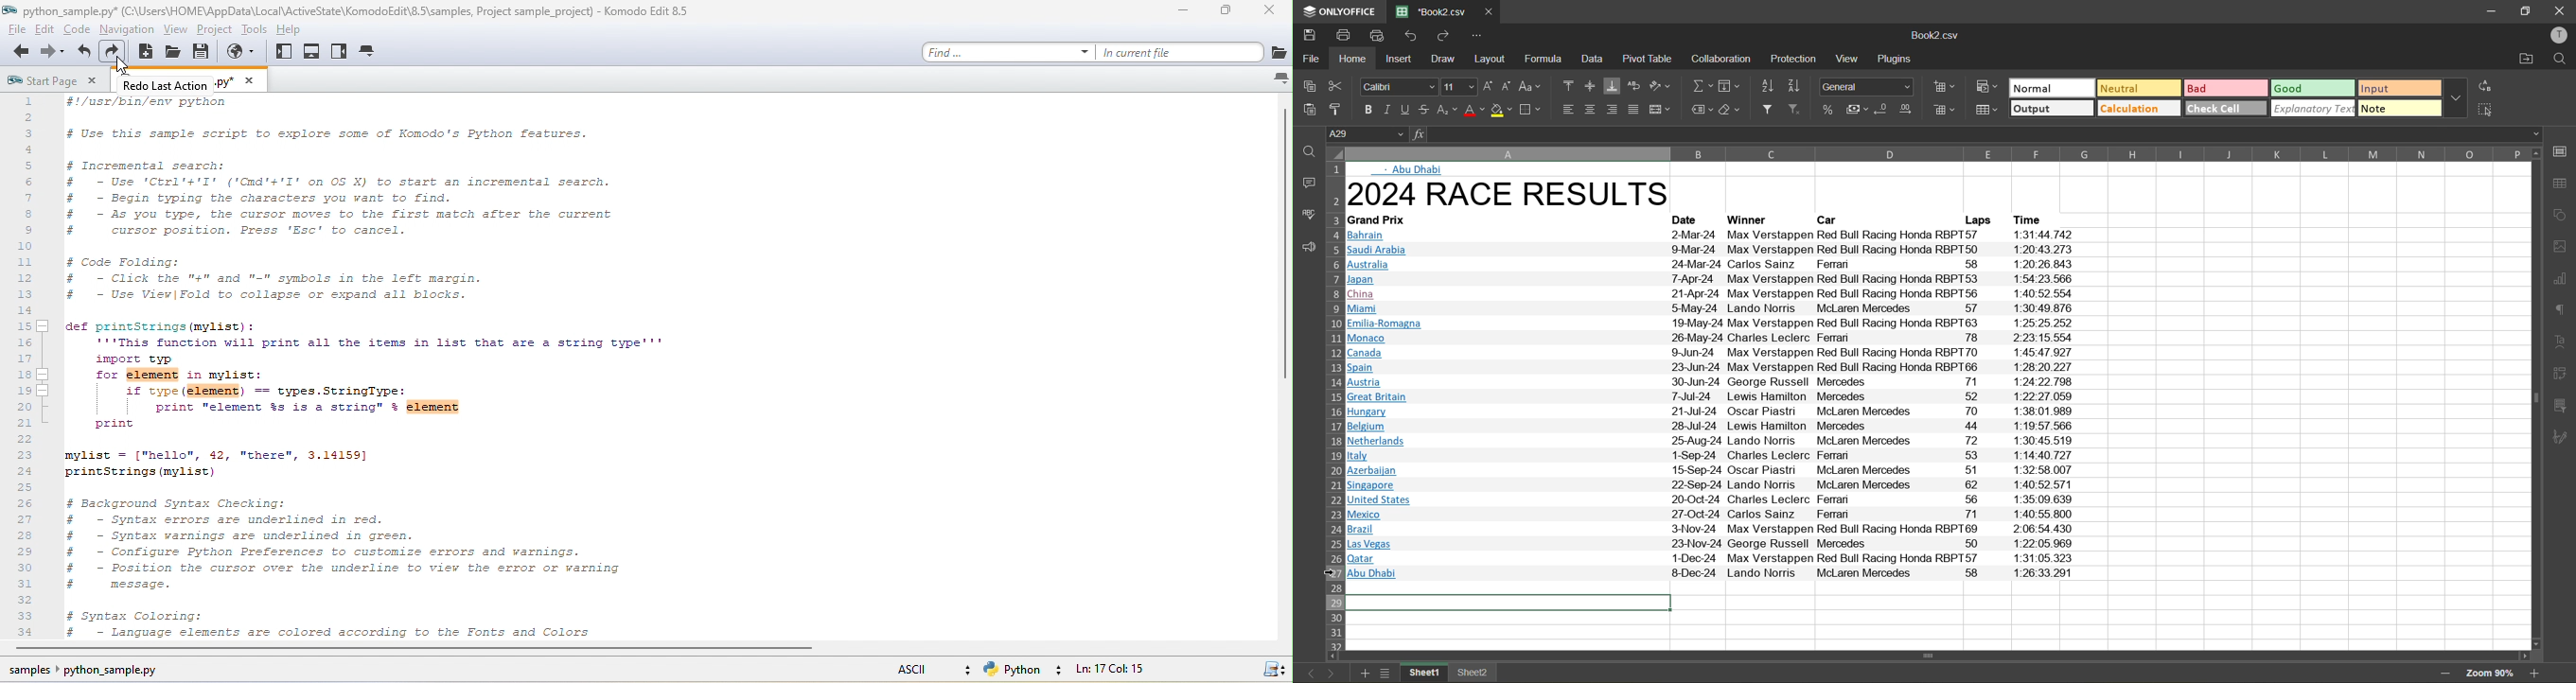 The image size is (2576, 700). Describe the element at coordinates (1709, 543) in the screenshot. I see `text info` at that location.